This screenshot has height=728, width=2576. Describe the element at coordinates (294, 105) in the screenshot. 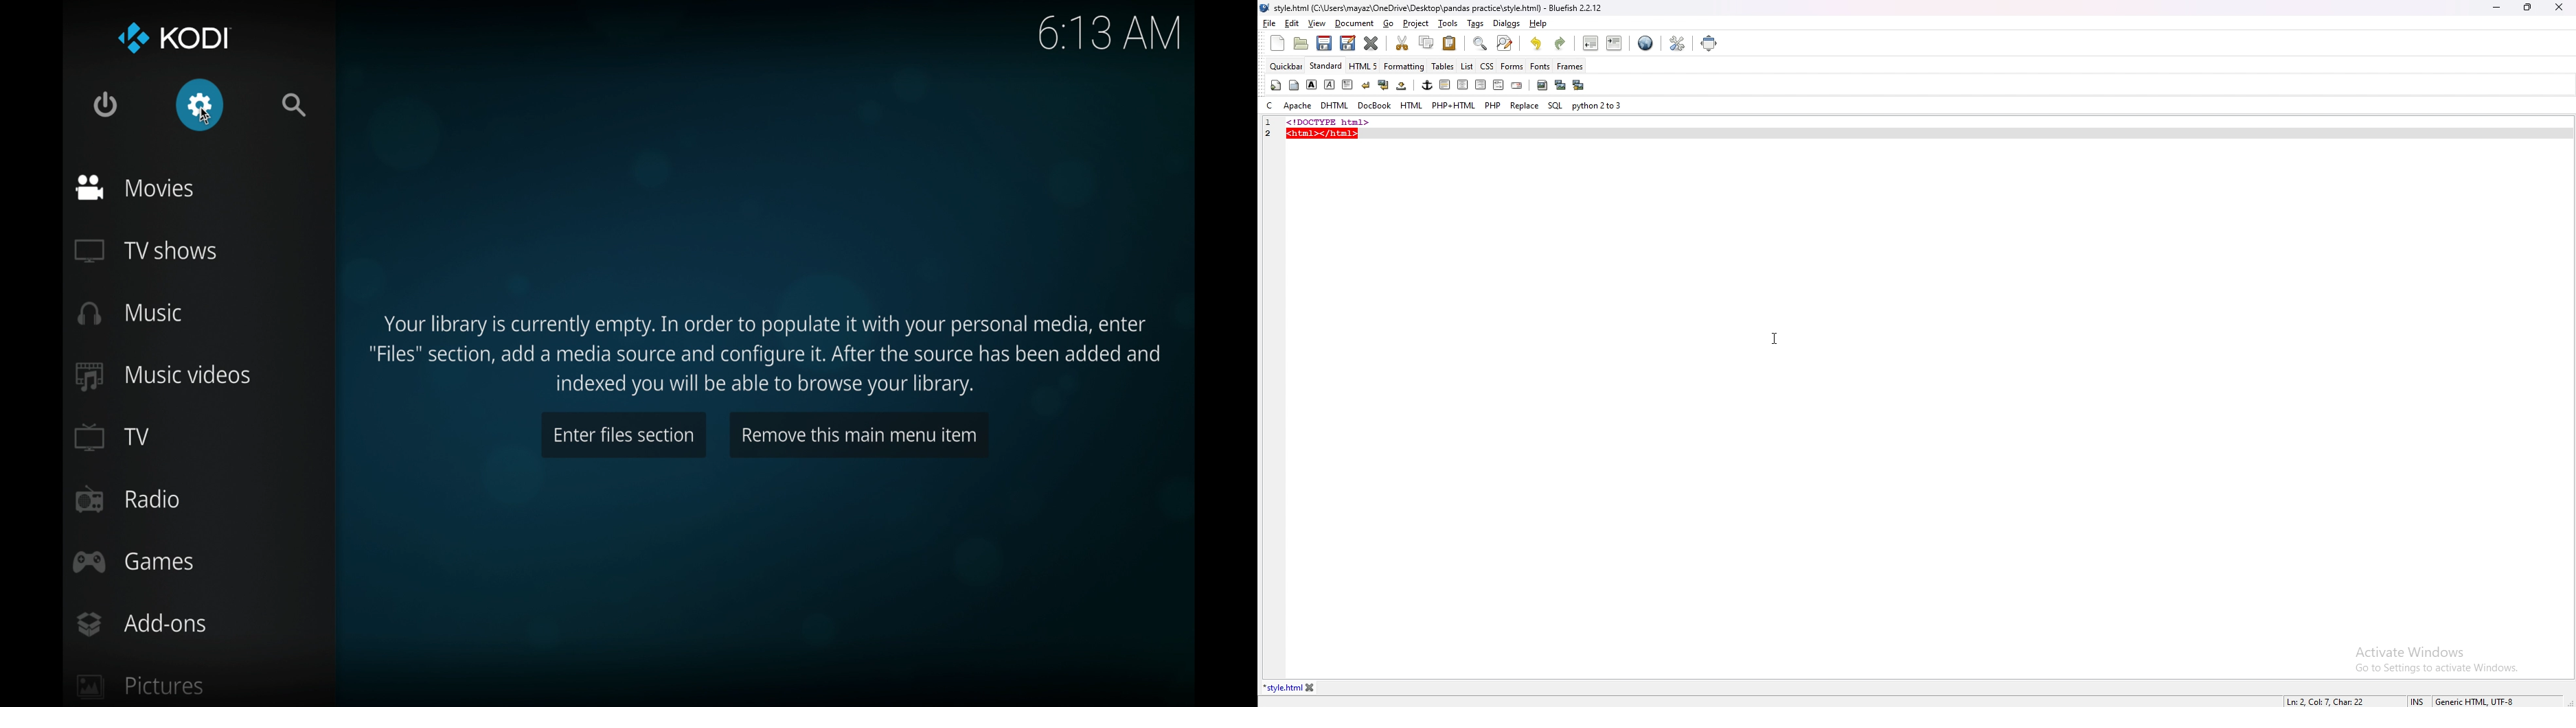

I see `search` at that location.